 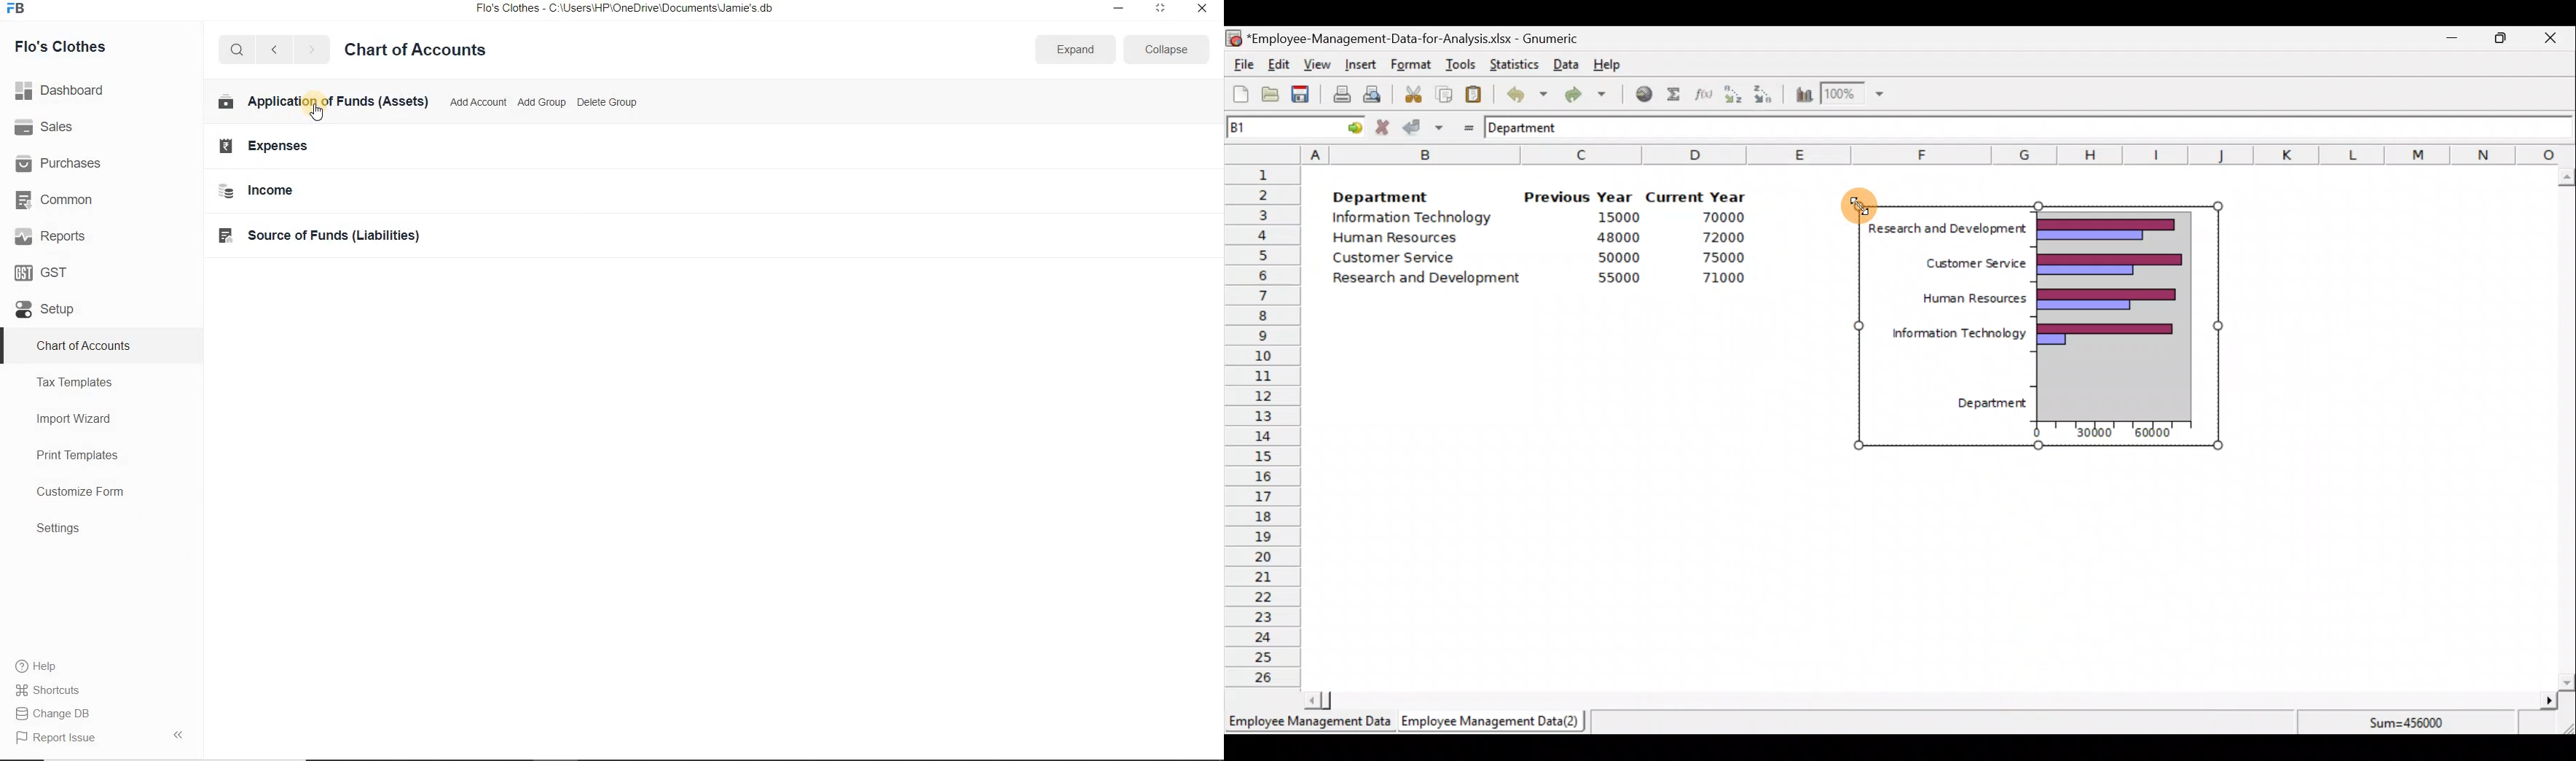 I want to click on Setup, so click(x=64, y=316).